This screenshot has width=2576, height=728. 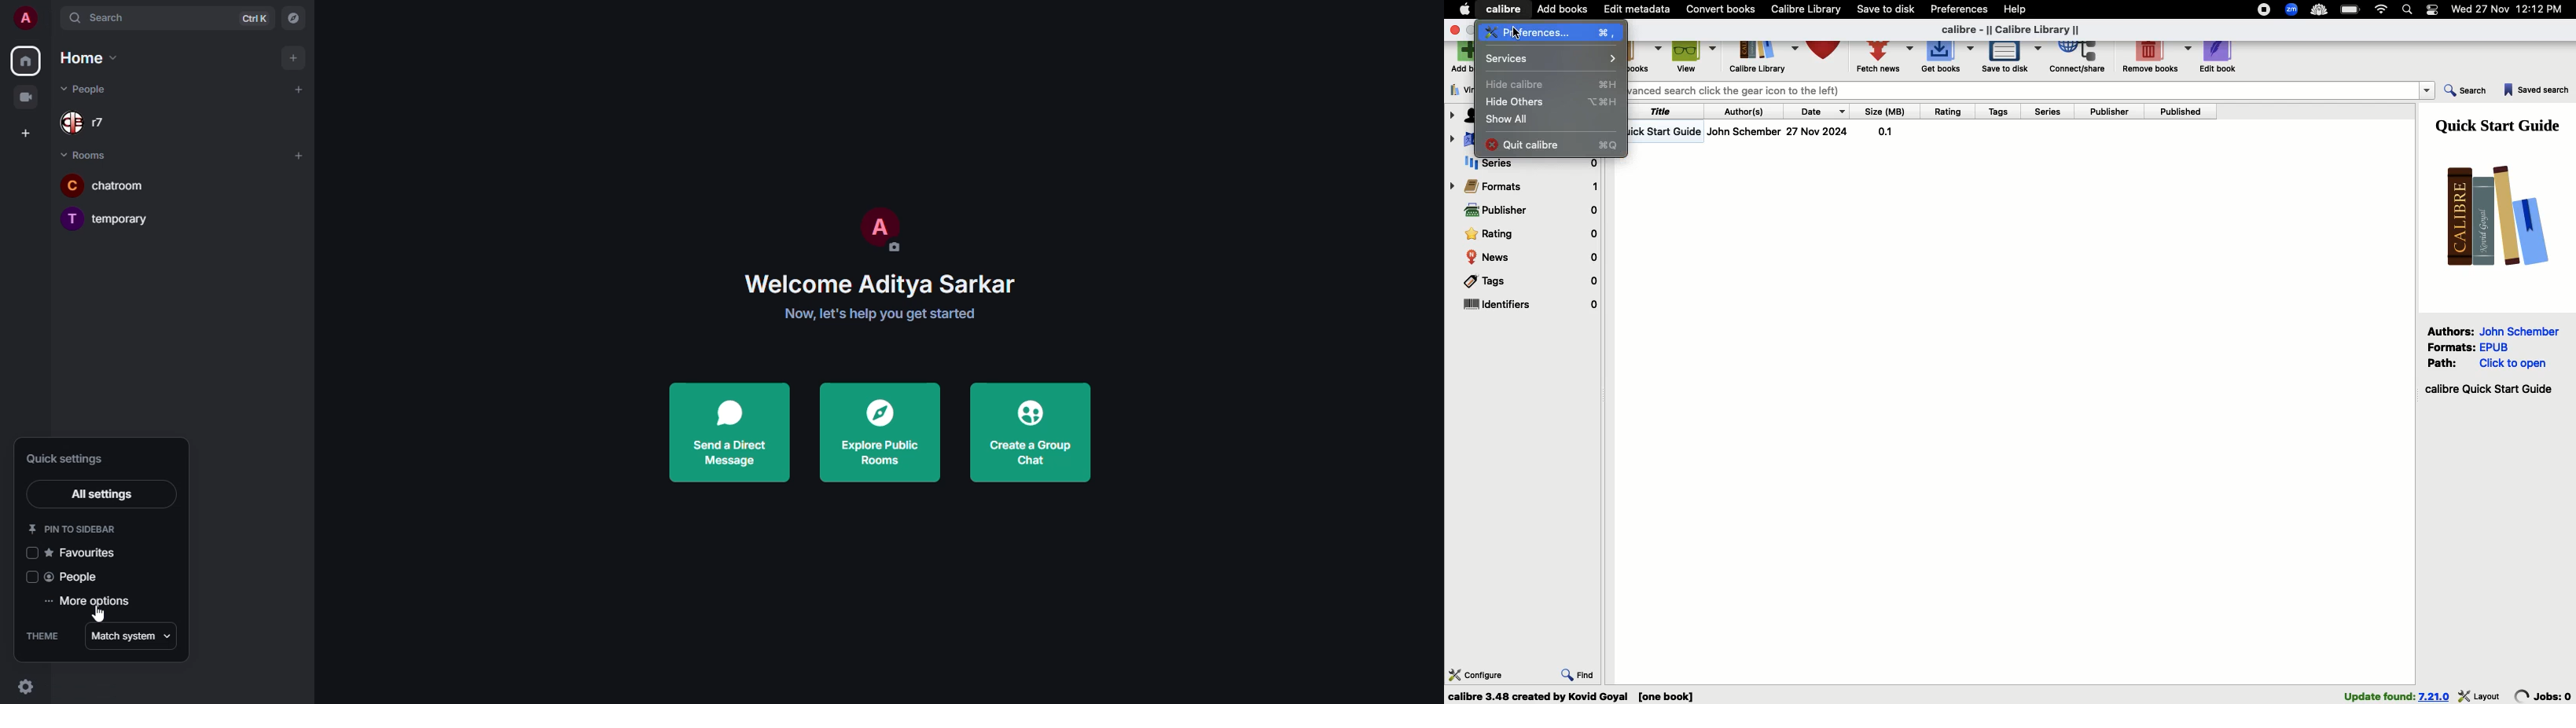 What do you see at coordinates (1818, 130) in the screenshot?
I see `date` at bounding box center [1818, 130].